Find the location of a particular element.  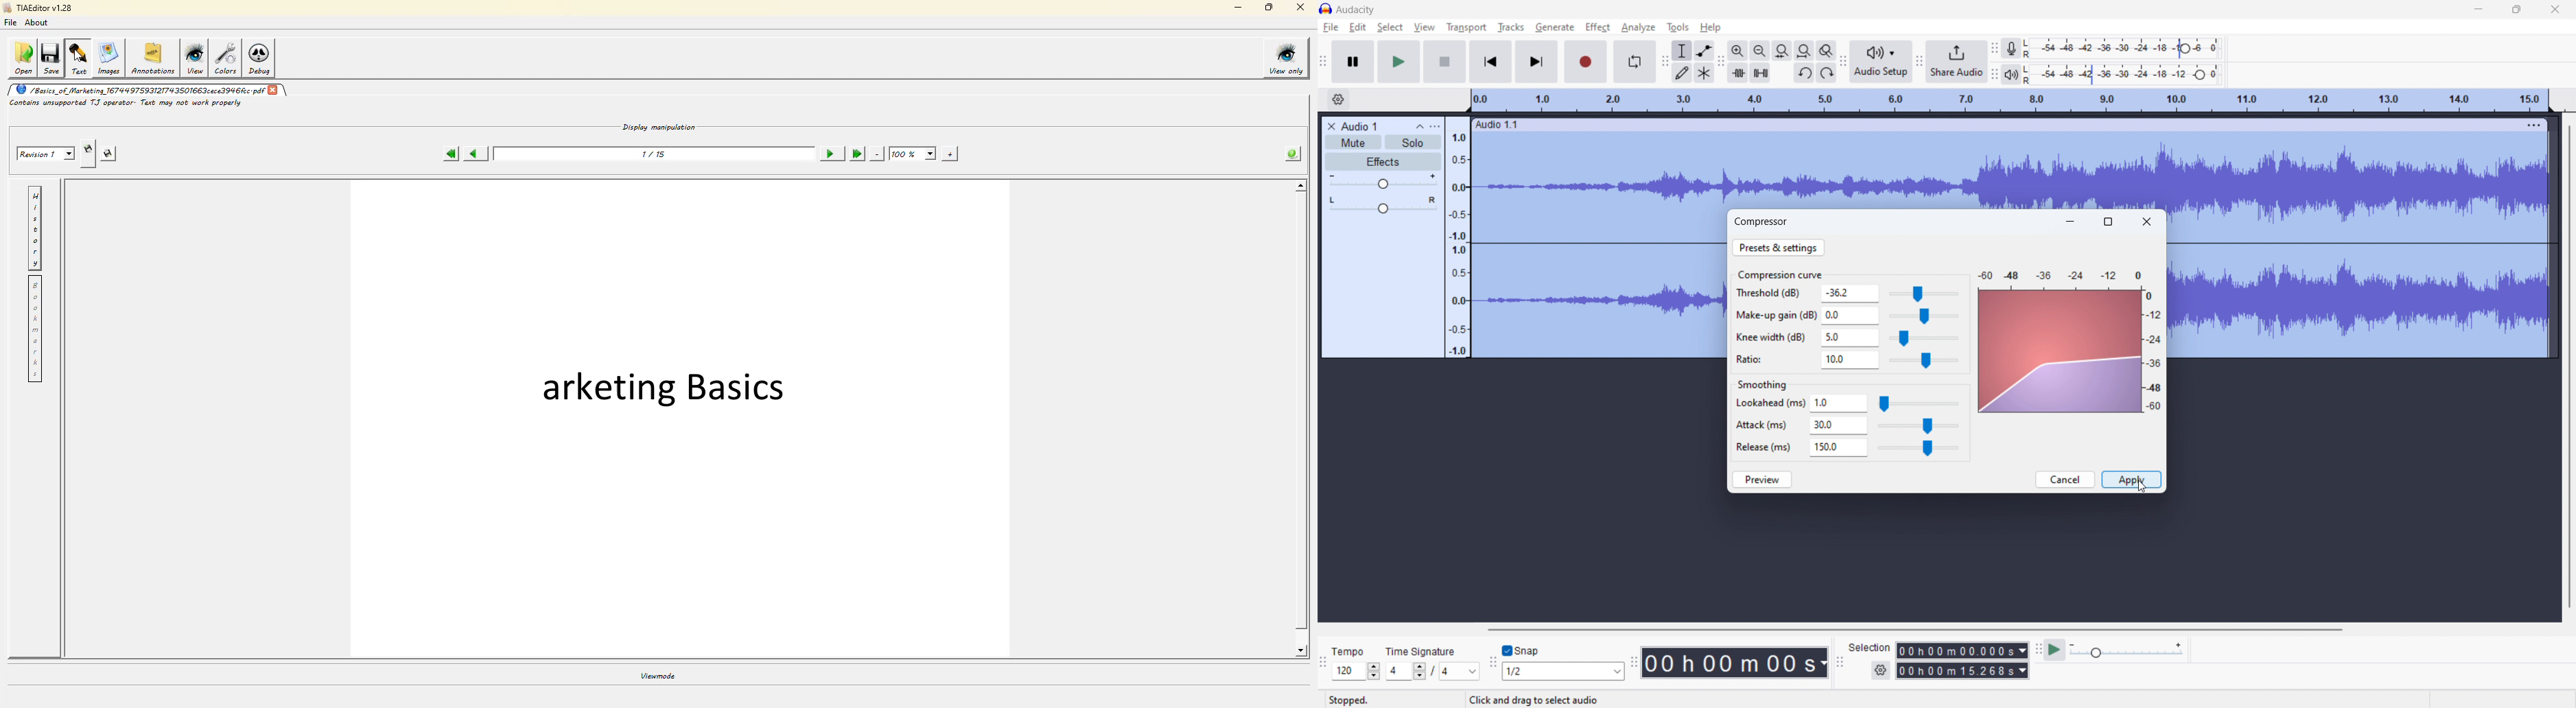

page number is located at coordinates (655, 156).